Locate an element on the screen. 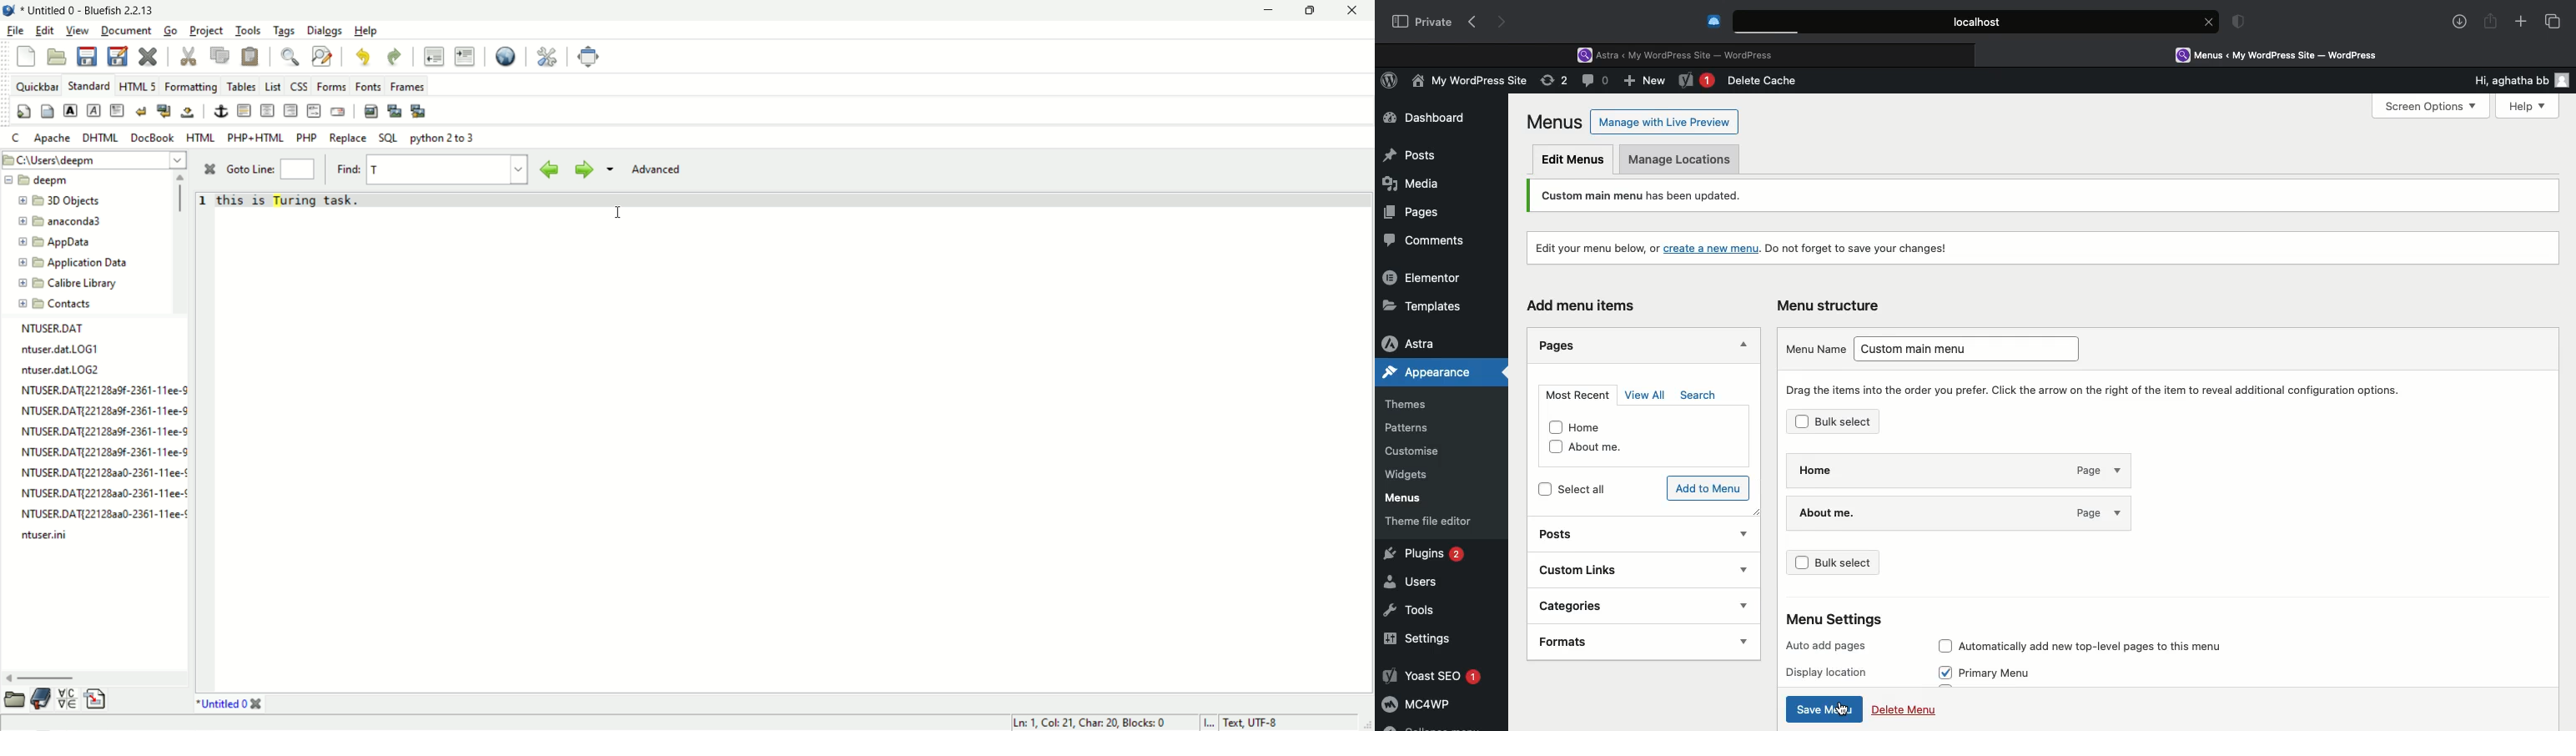 This screenshot has height=756, width=2576. insert thumbnail is located at coordinates (396, 110).